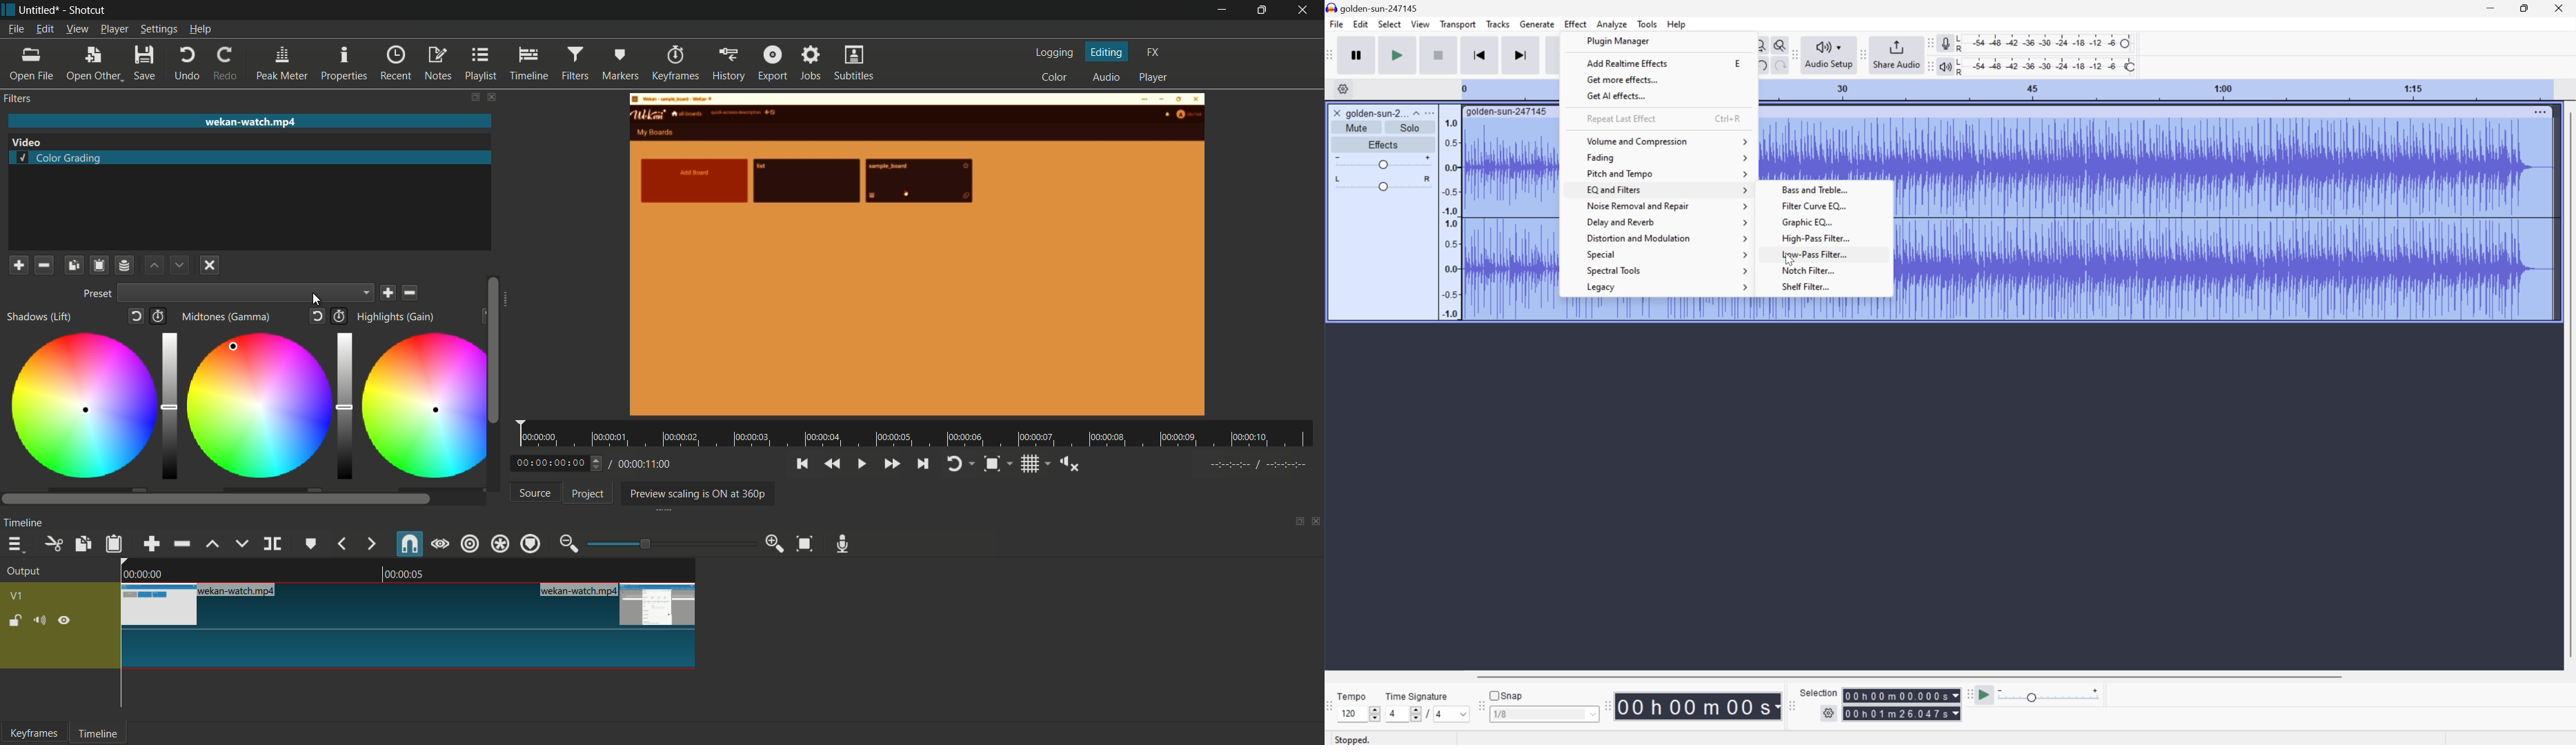 The image size is (2576, 756). What do you see at coordinates (439, 64) in the screenshot?
I see `notes` at bounding box center [439, 64].